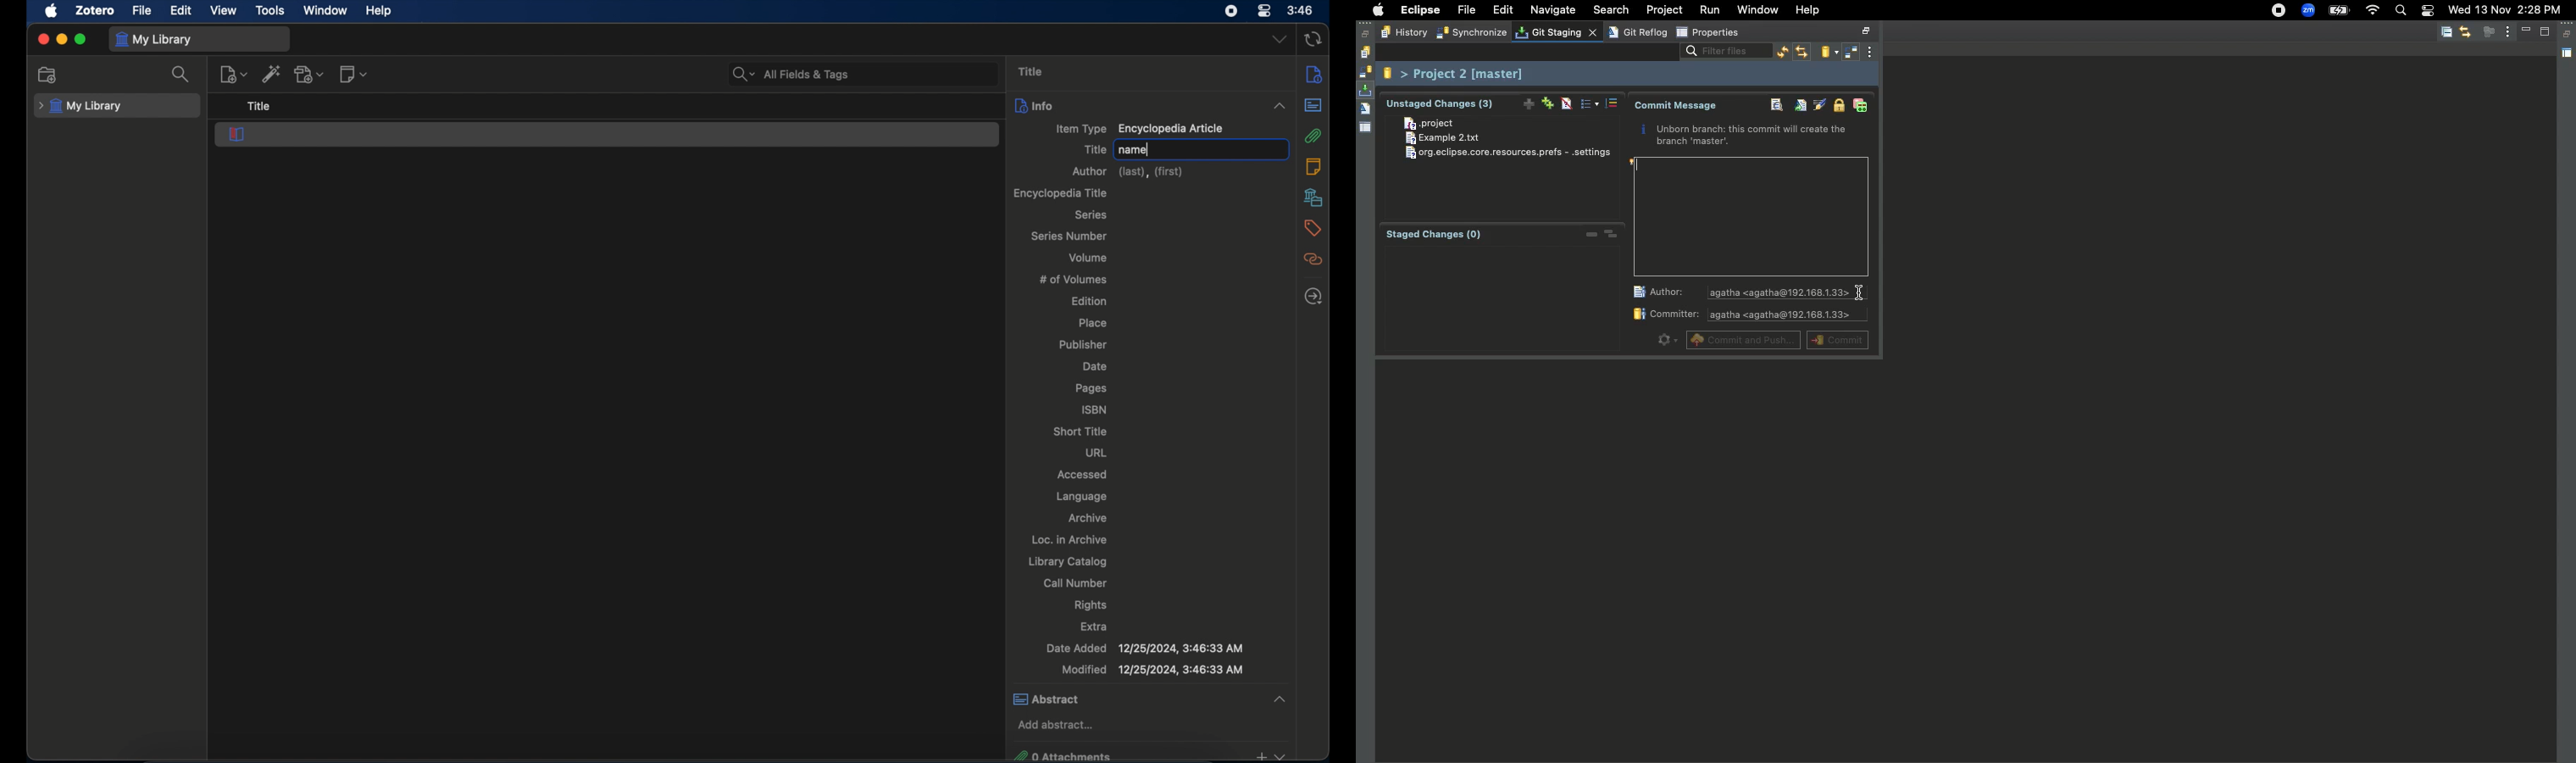 The height and width of the screenshot is (784, 2576). What do you see at coordinates (1071, 236) in the screenshot?
I see `series number` at bounding box center [1071, 236].